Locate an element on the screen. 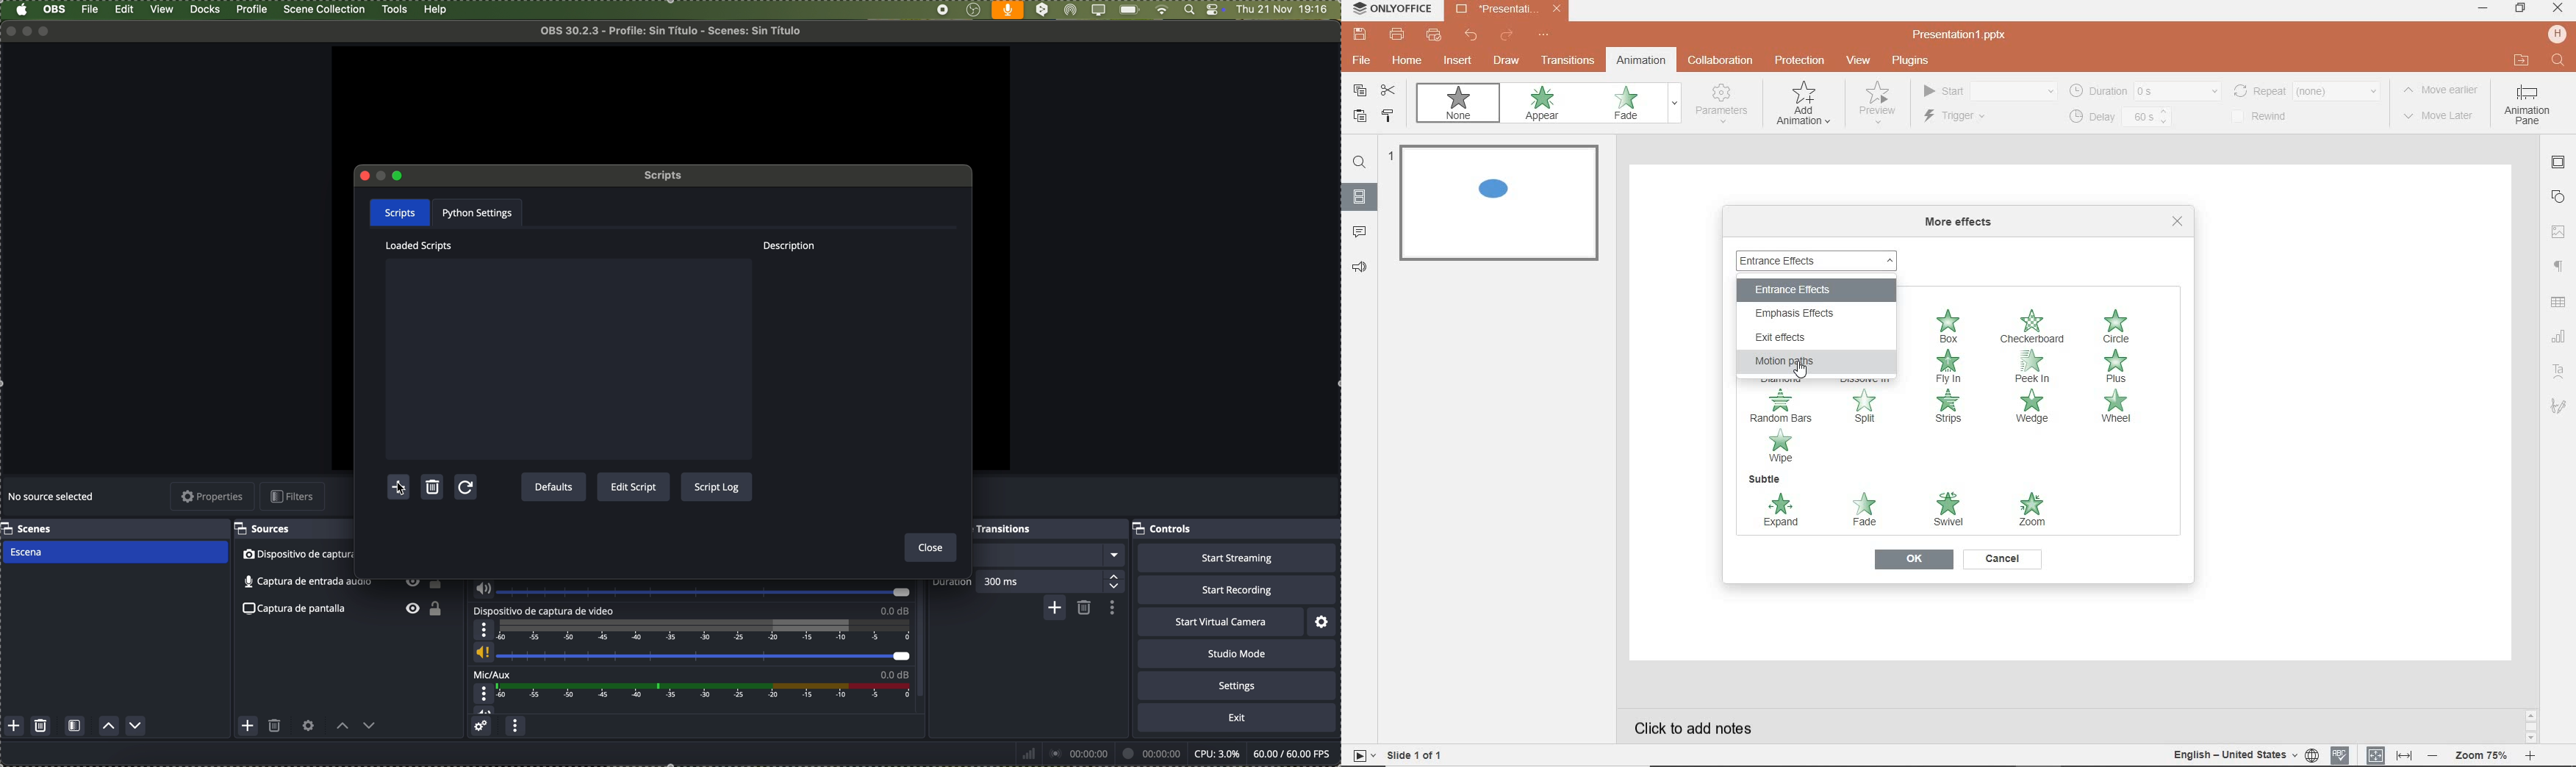  move source down is located at coordinates (368, 728).